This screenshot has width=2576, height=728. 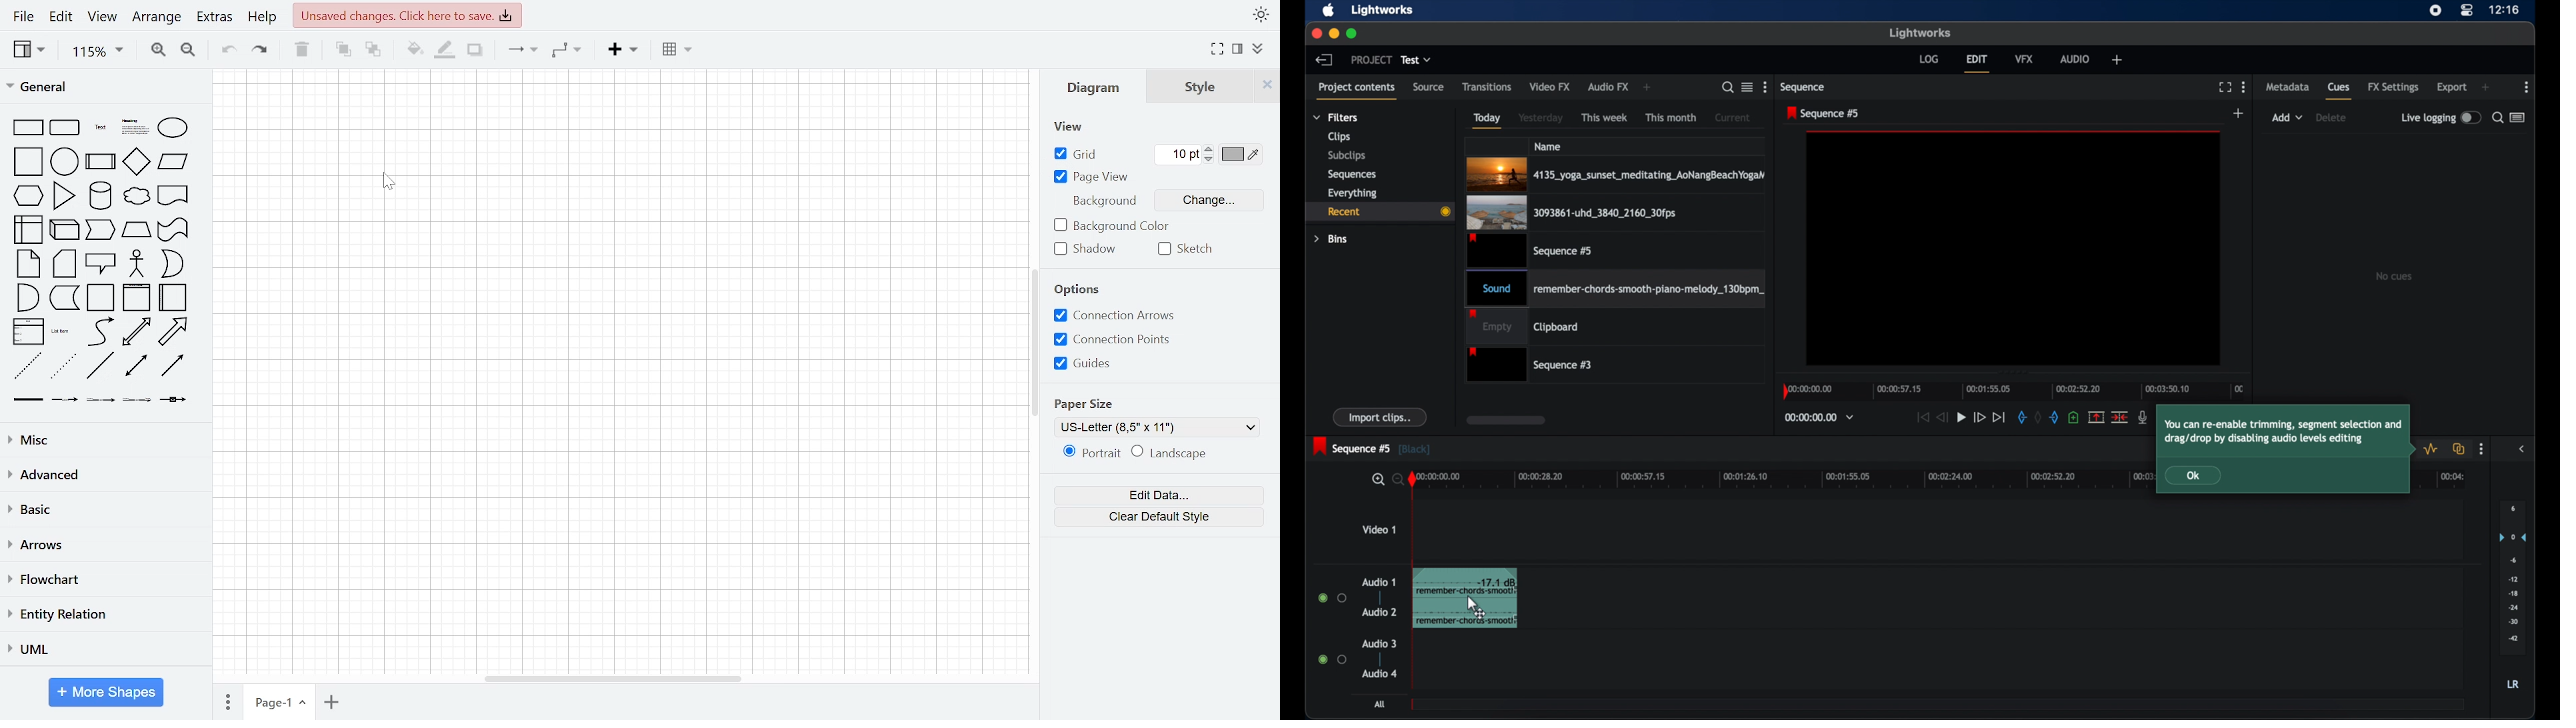 What do you see at coordinates (102, 579) in the screenshot?
I see `flowchart` at bounding box center [102, 579].